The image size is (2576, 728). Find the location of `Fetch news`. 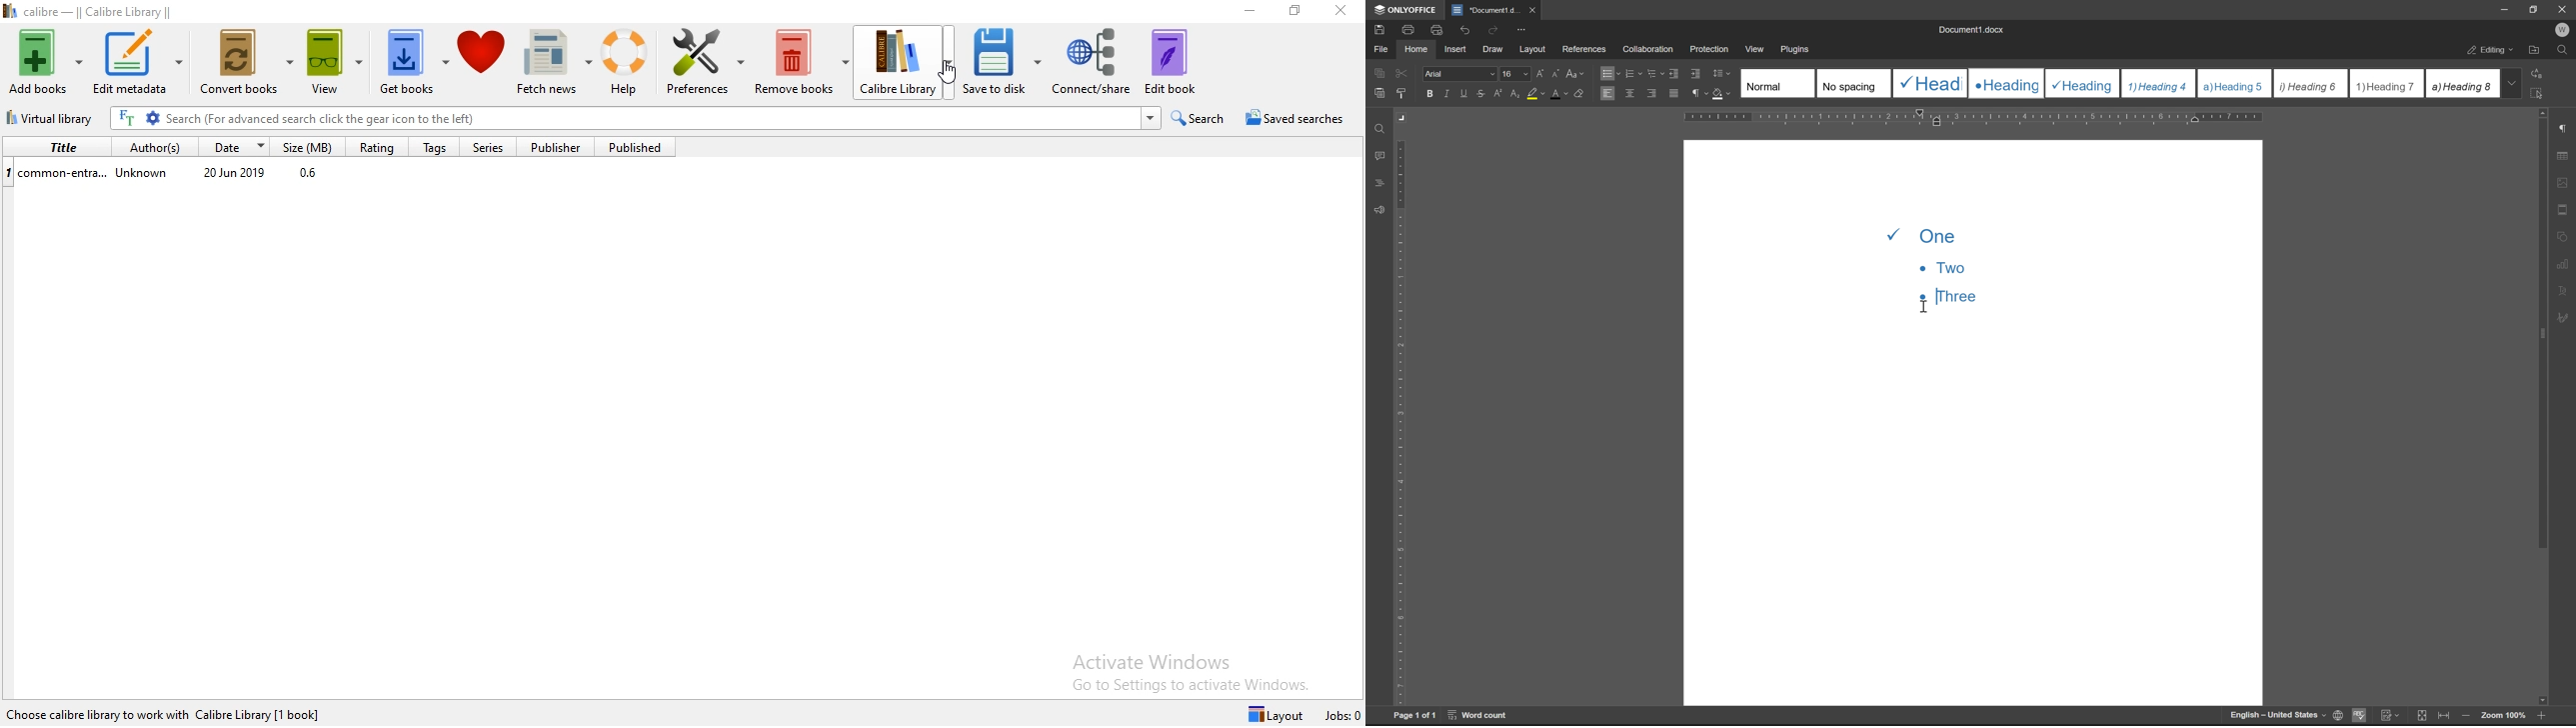

Fetch news is located at coordinates (557, 64).